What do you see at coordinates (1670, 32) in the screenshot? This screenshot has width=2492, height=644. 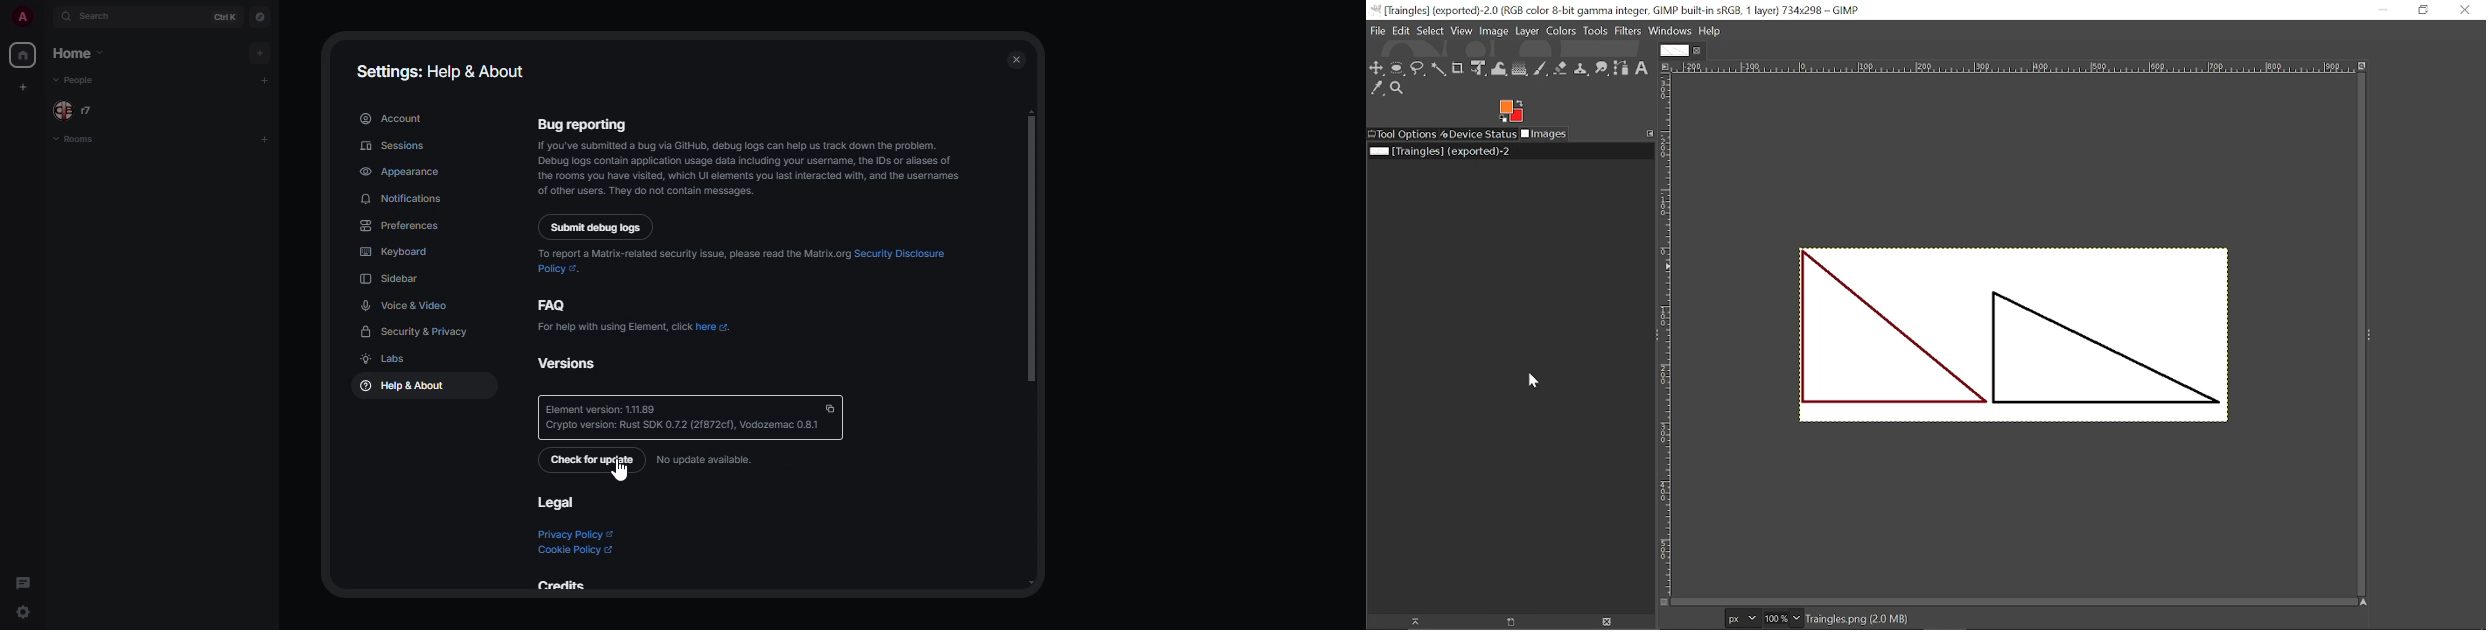 I see `Windows` at bounding box center [1670, 32].